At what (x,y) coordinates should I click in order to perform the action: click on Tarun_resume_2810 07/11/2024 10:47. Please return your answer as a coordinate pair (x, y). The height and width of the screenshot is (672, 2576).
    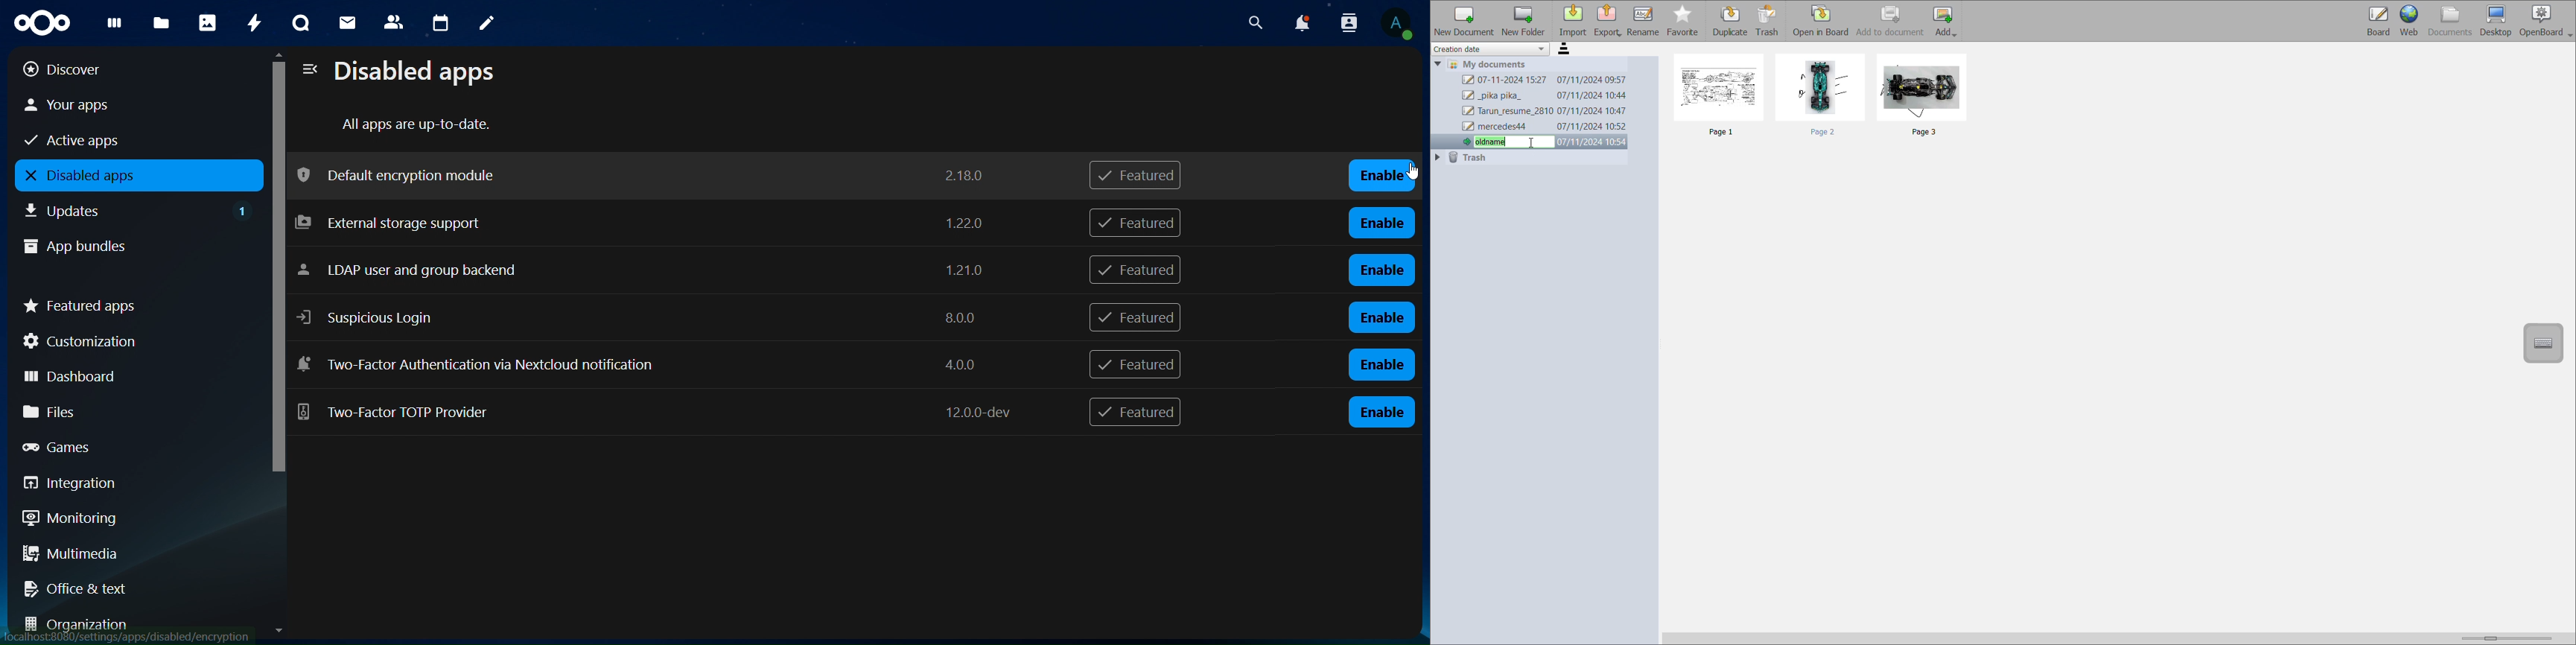
    Looking at the image, I should click on (1545, 112).